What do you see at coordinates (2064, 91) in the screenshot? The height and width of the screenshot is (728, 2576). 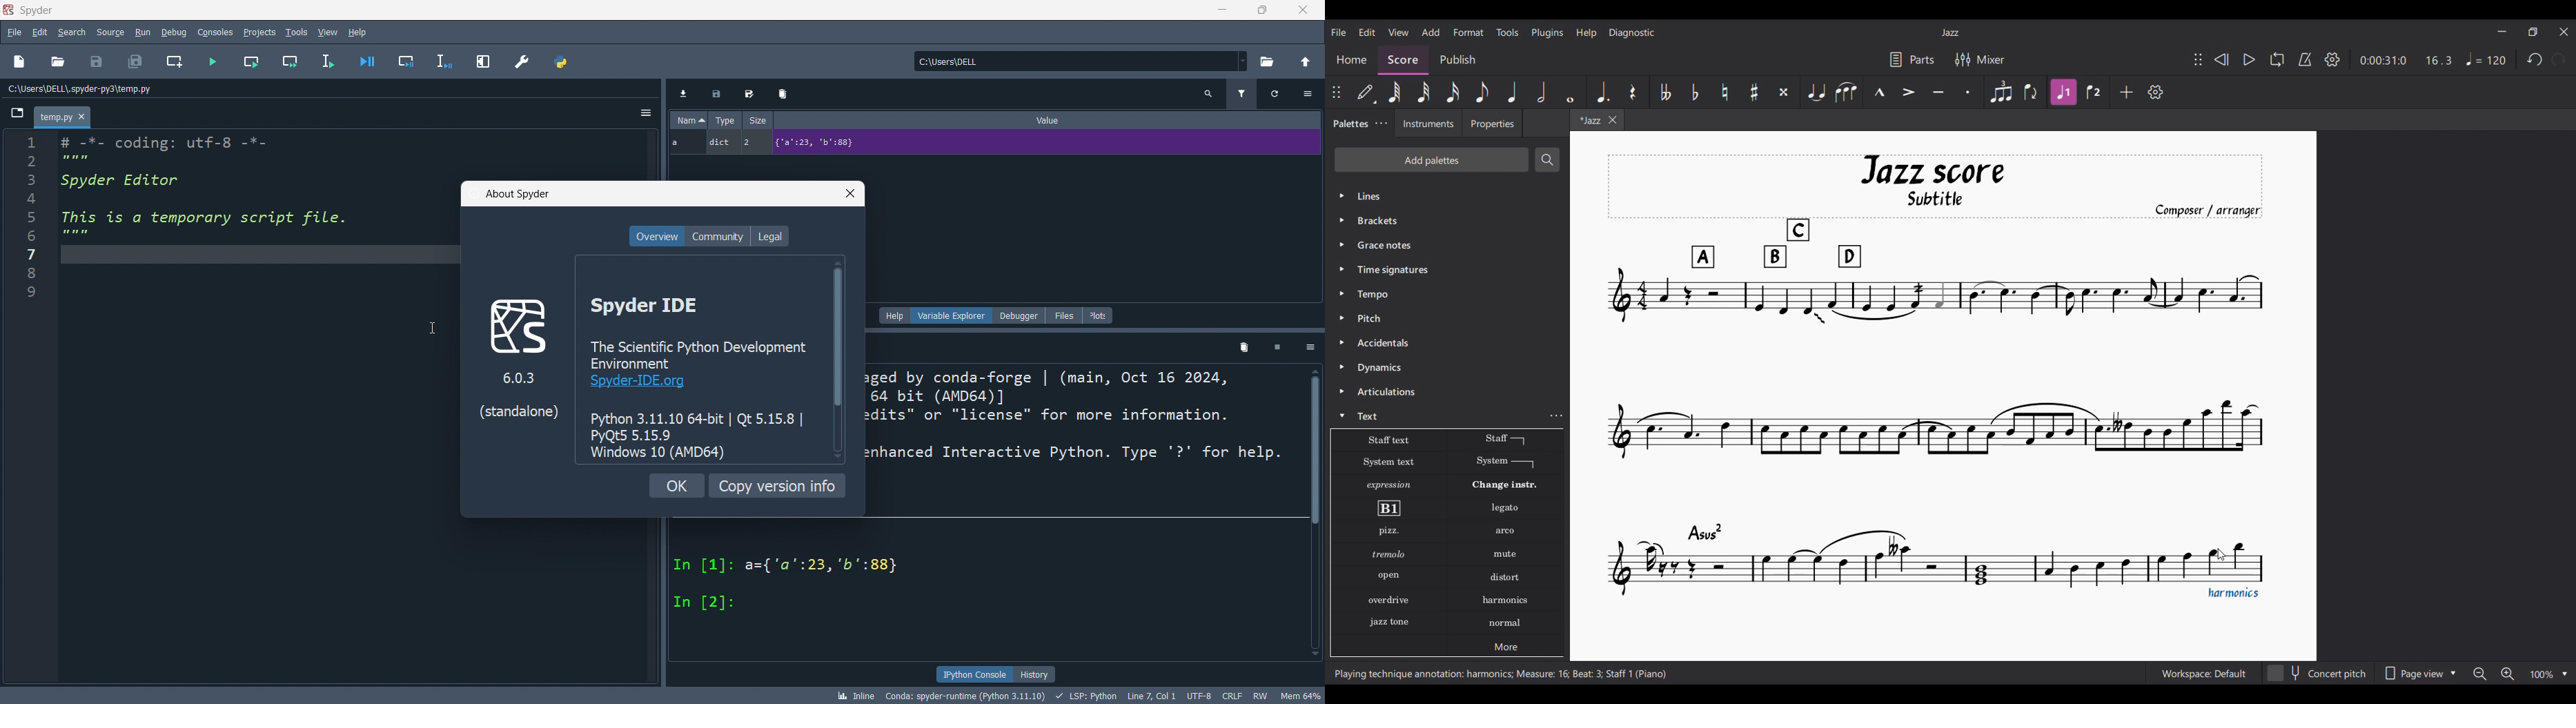 I see `Highlighted after currect selection on score` at bounding box center [2064, 91].